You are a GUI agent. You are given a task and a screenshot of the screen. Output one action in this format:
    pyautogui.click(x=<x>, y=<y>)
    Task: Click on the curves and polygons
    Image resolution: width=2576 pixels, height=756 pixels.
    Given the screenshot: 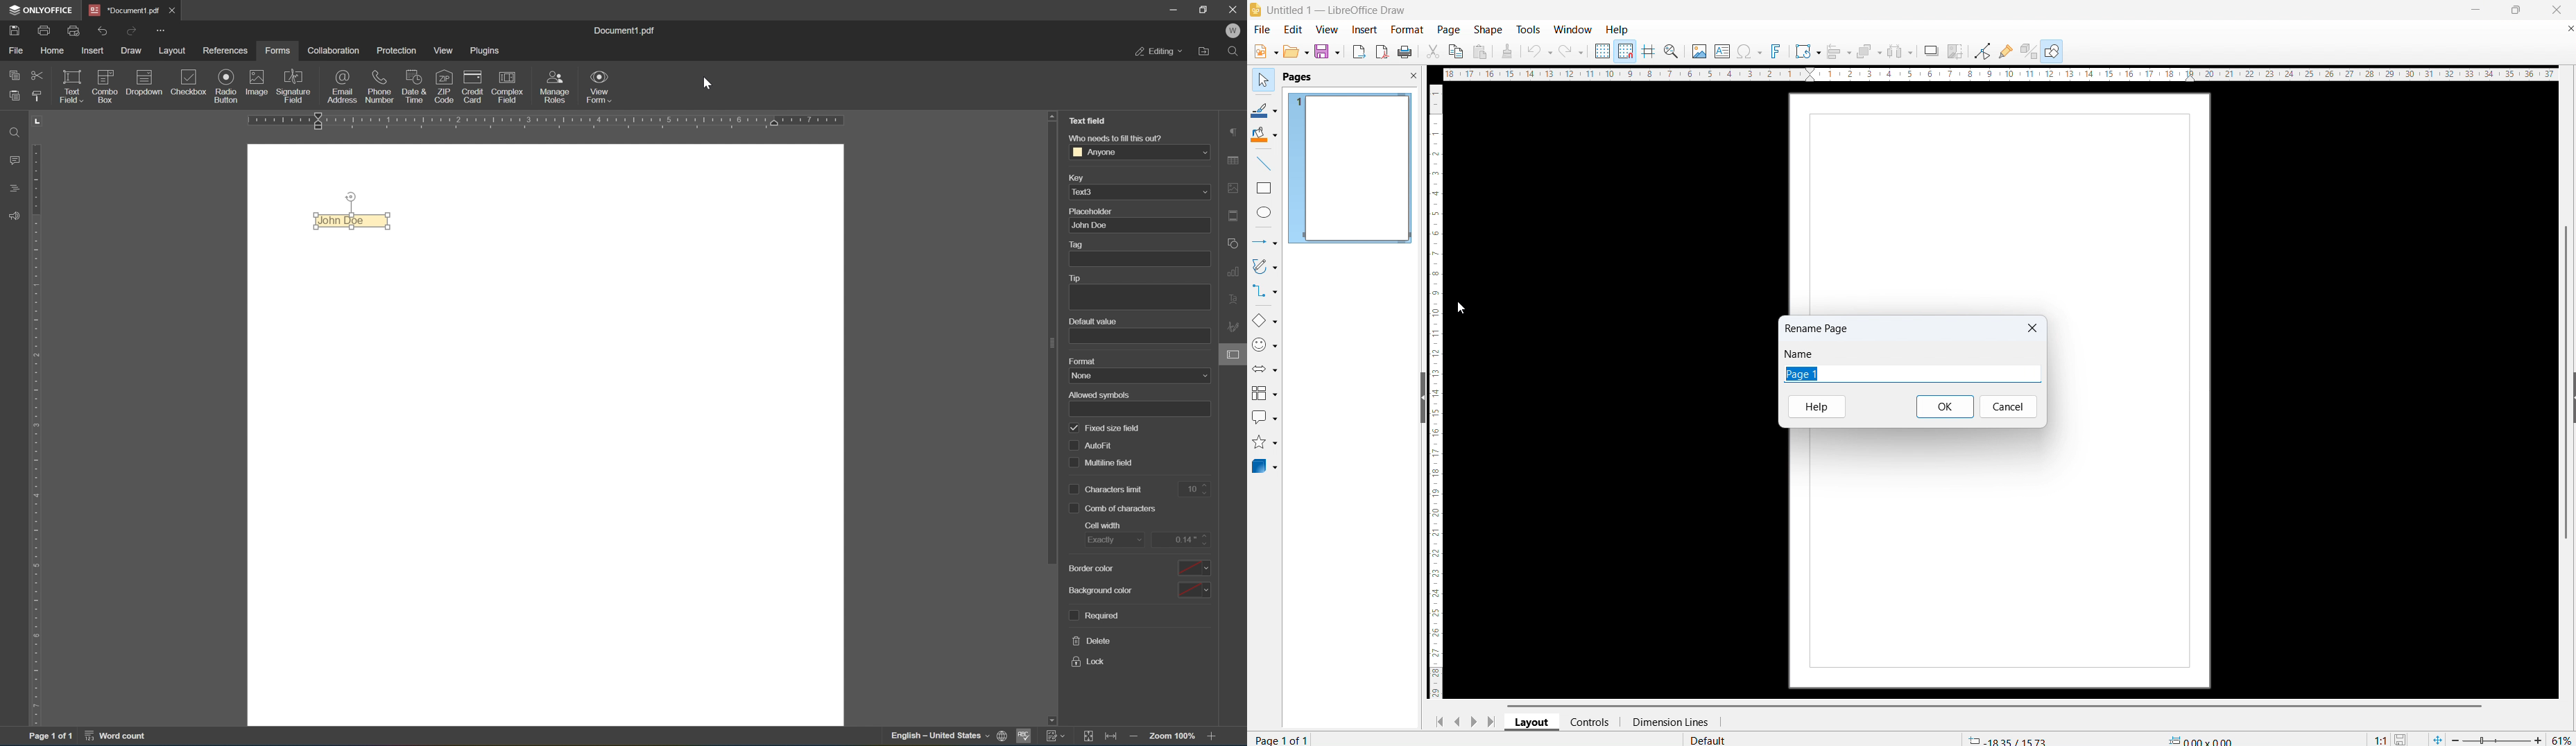 What is the action you would take?
    pyautogui.click(x=1264, y=267)
    